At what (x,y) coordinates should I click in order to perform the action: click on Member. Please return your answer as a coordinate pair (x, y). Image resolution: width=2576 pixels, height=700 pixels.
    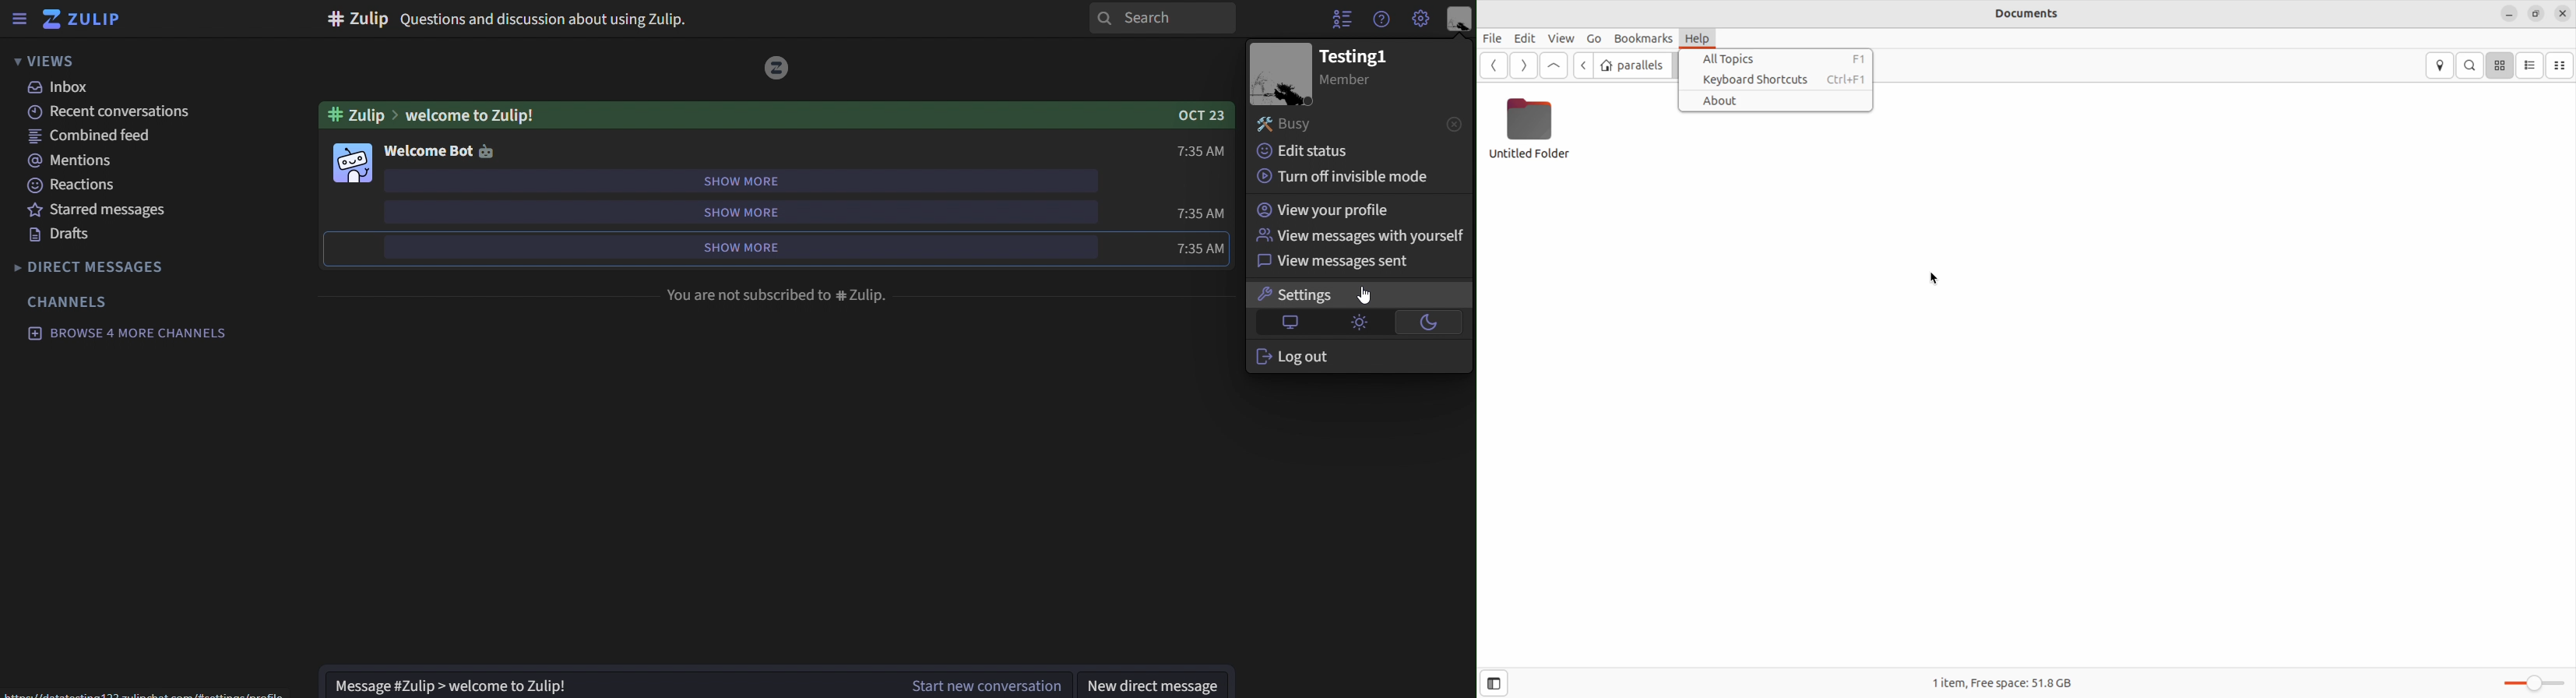
    Looking at the image, I should click on (1355, 80).